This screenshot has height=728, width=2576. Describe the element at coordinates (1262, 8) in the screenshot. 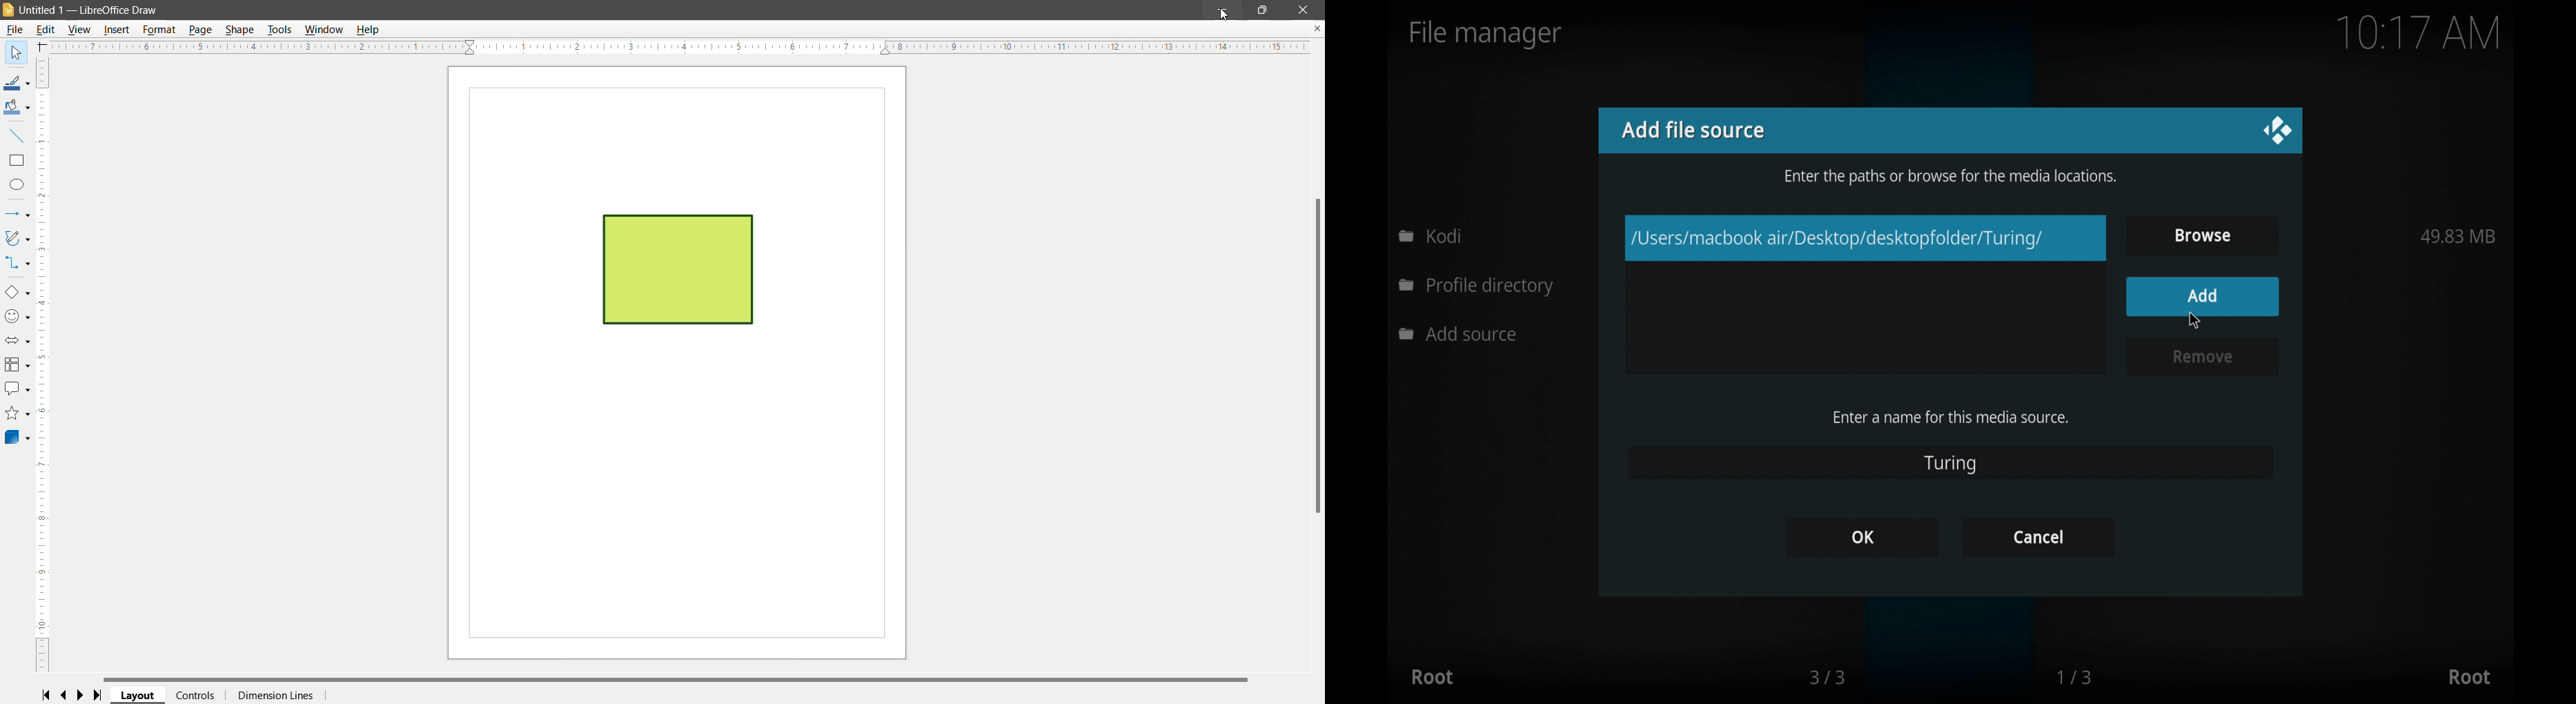

I see `Restore Down` at that location.